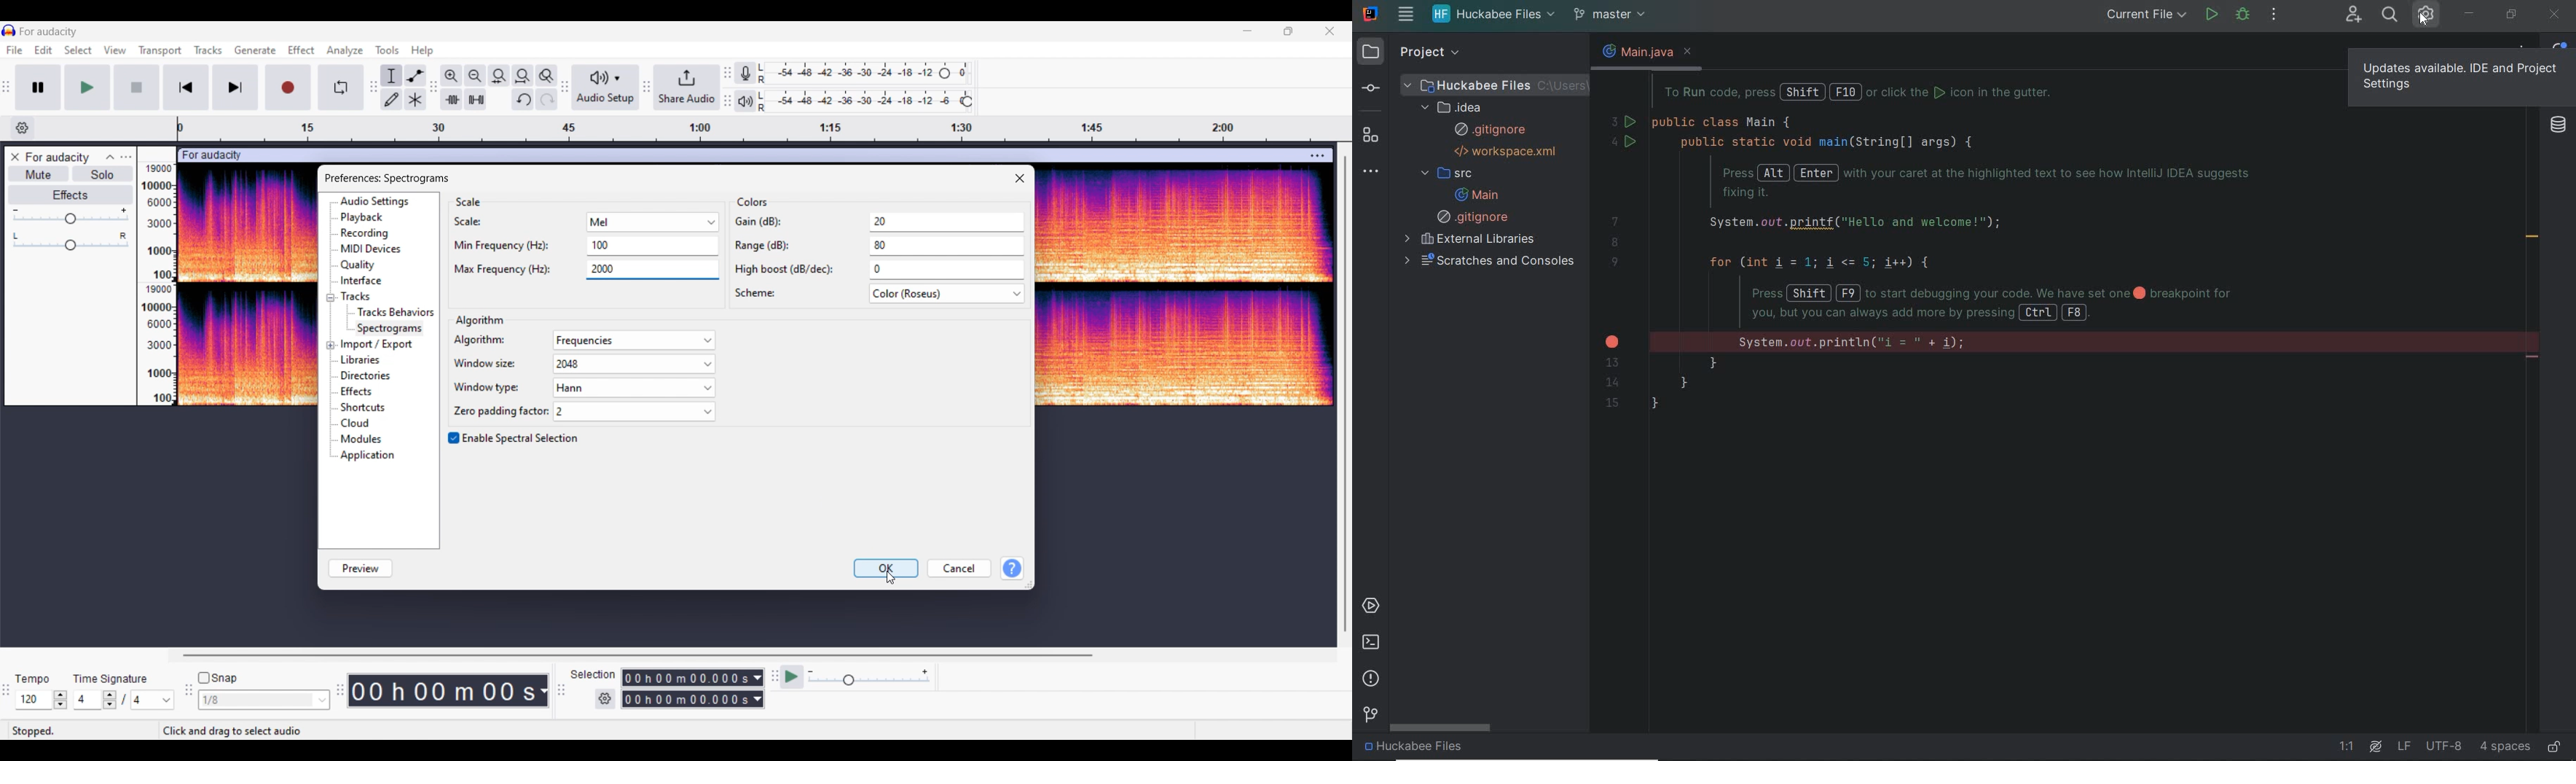 The width and height of the screenshot is (2576, 784). What do you see at coordinates (546, 76) in the screenshot?
I see `Zoom toggle` at bounding box center [546, 76].